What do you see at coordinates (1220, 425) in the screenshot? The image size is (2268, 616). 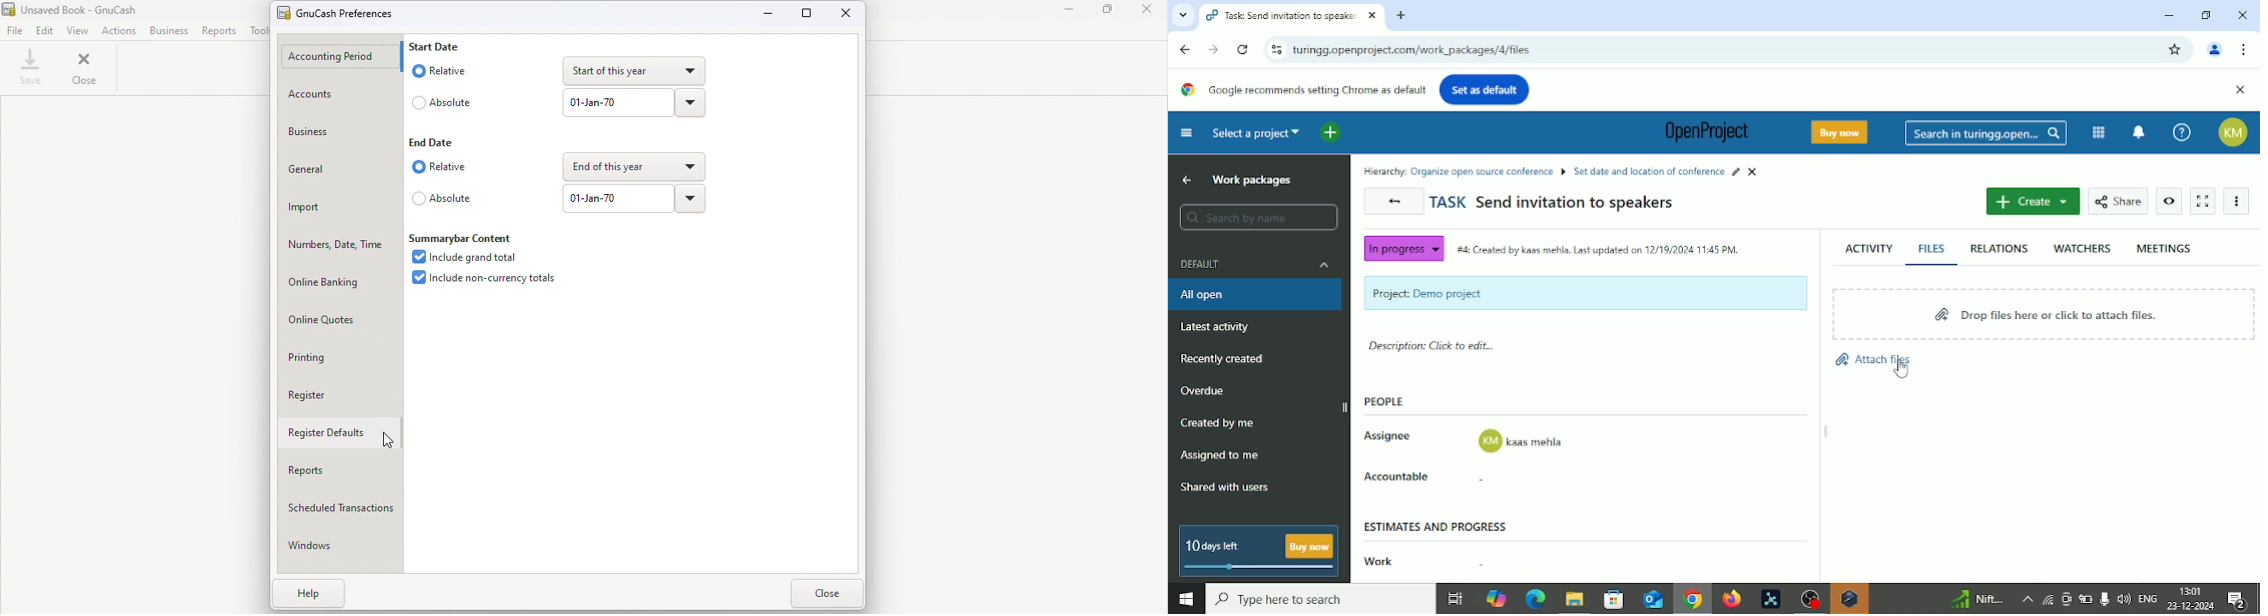 I see `Created by me` at bounding box center [1220, 425].